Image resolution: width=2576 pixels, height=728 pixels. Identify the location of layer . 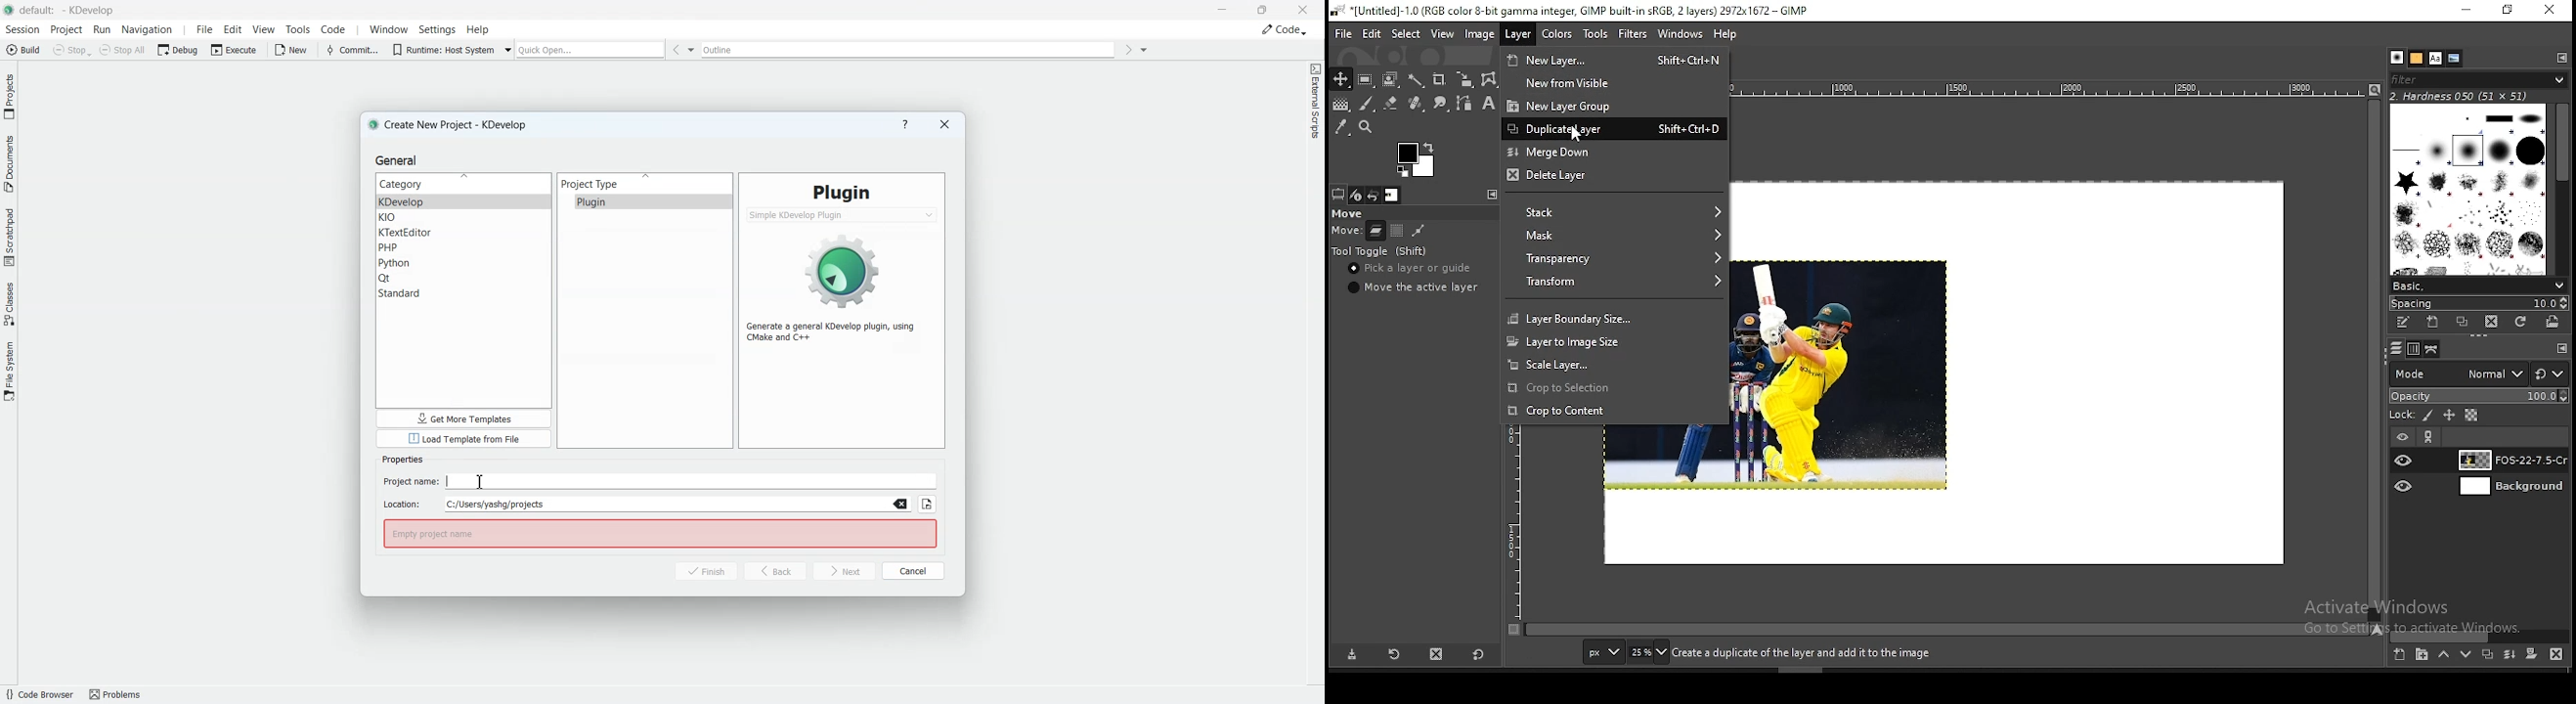
(2510, 488).